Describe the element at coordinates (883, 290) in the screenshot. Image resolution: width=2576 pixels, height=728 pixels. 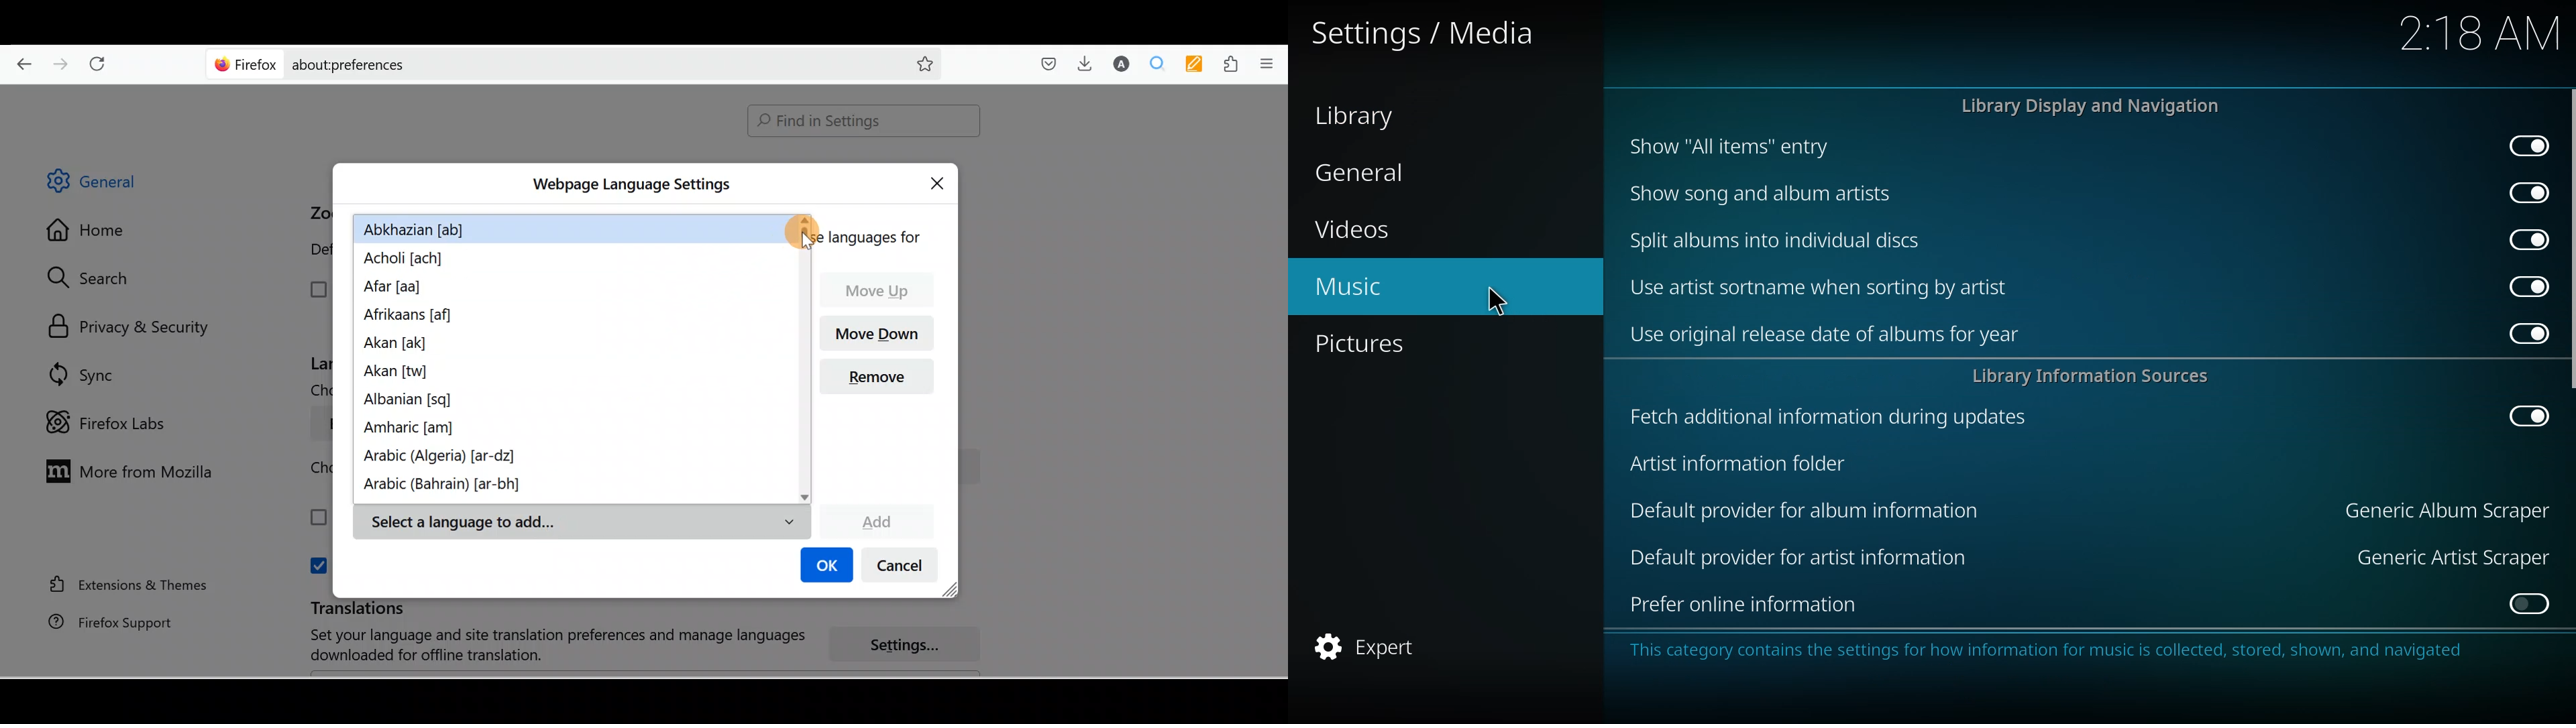
I see `Move up` at that location.